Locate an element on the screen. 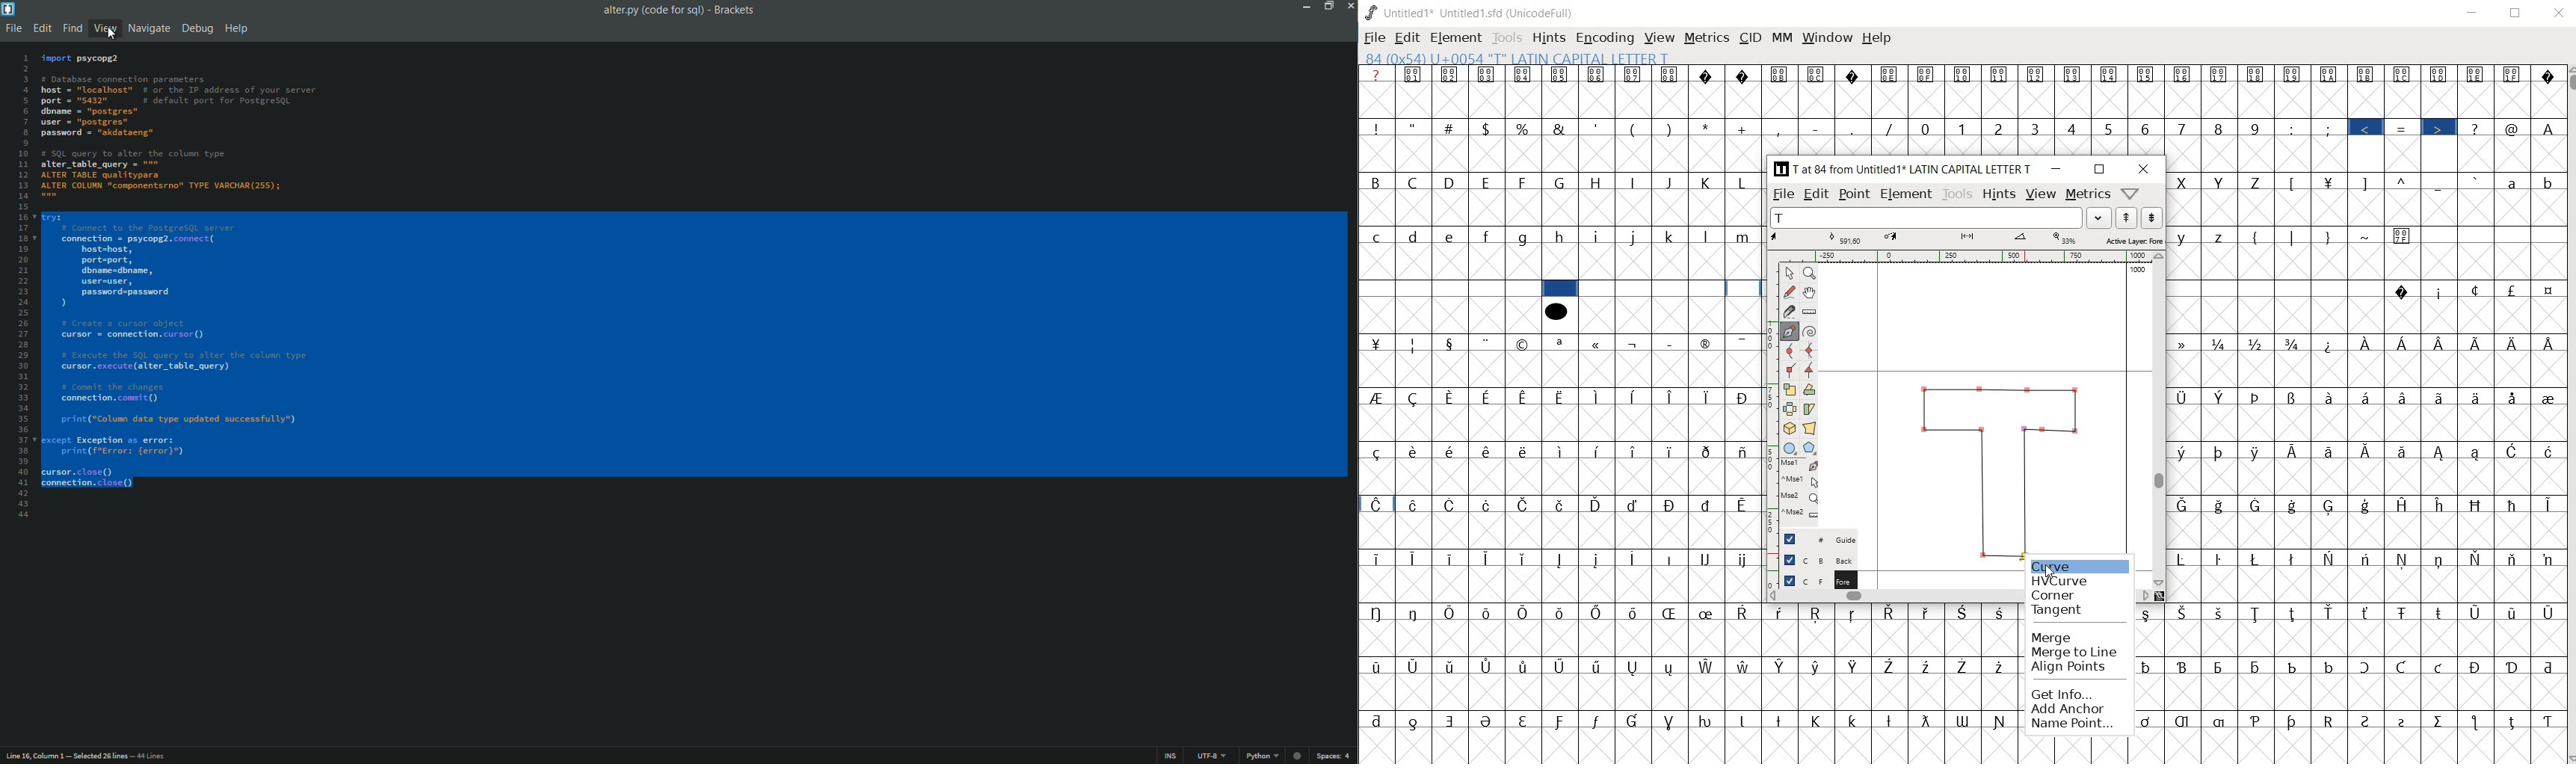  / is located at coordinates (1891, 129).